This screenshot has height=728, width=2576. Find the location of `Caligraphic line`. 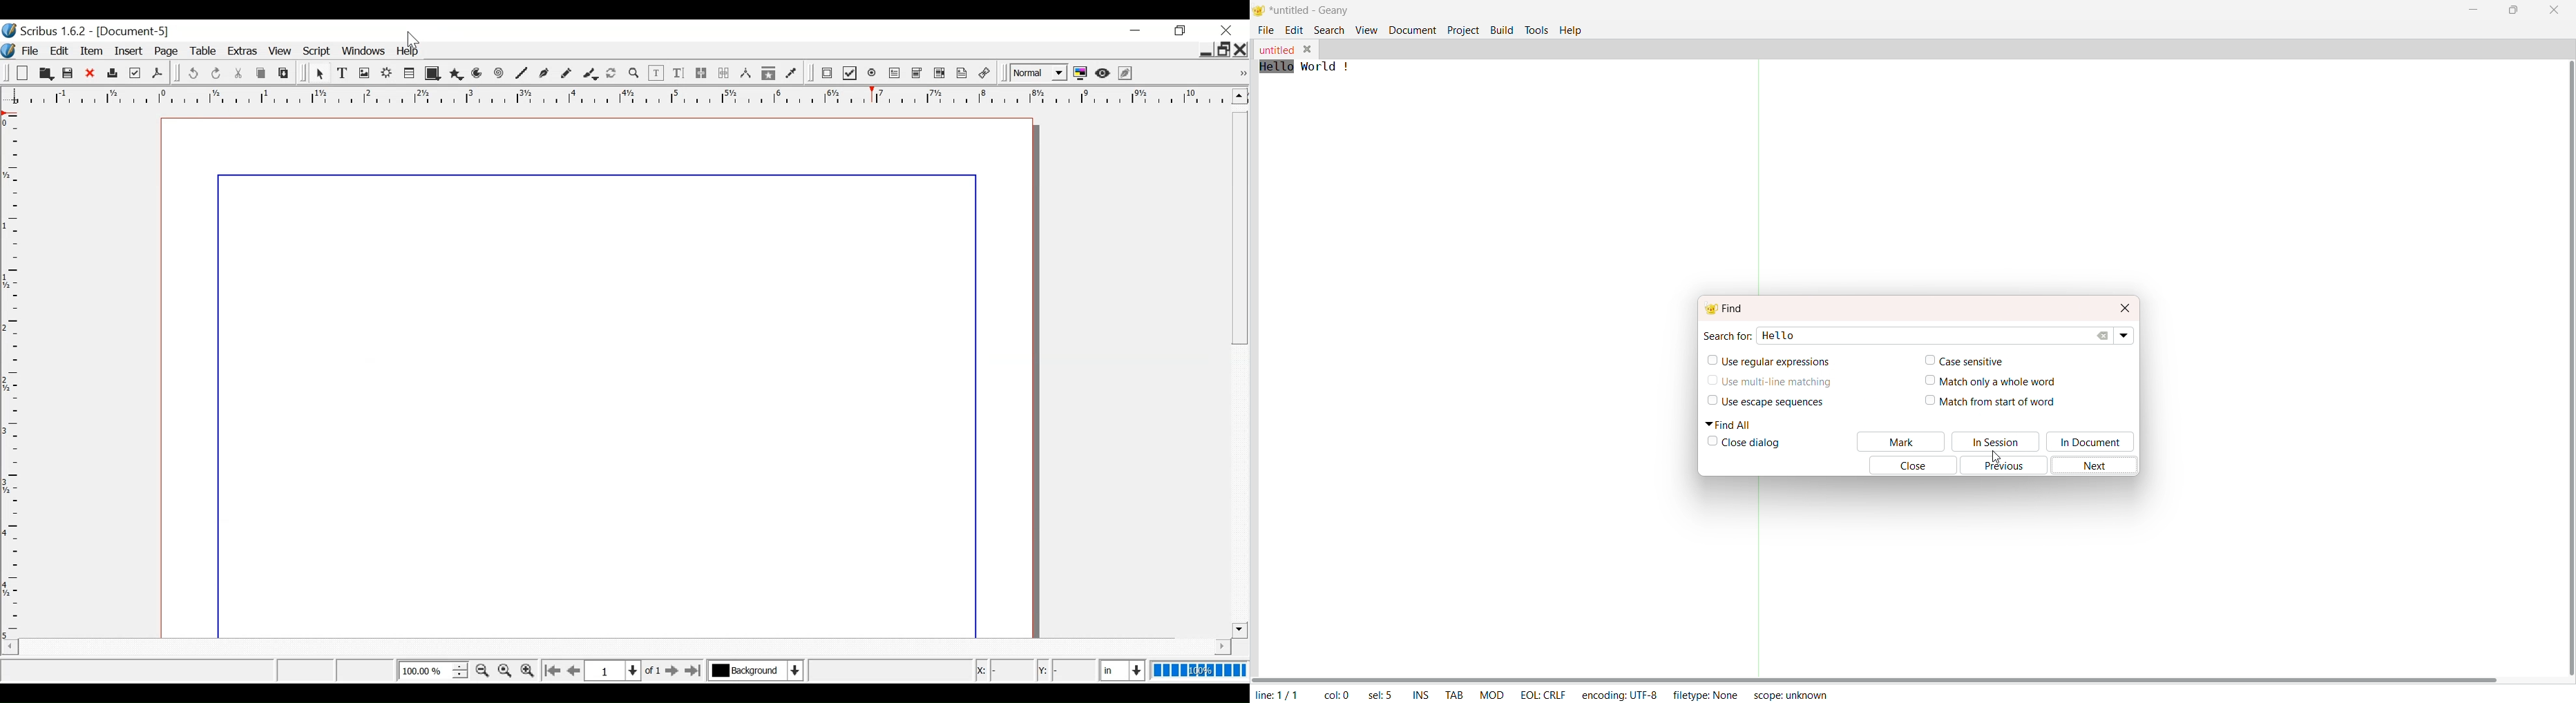

Caligraphic line is located at coordinates (589, 74).